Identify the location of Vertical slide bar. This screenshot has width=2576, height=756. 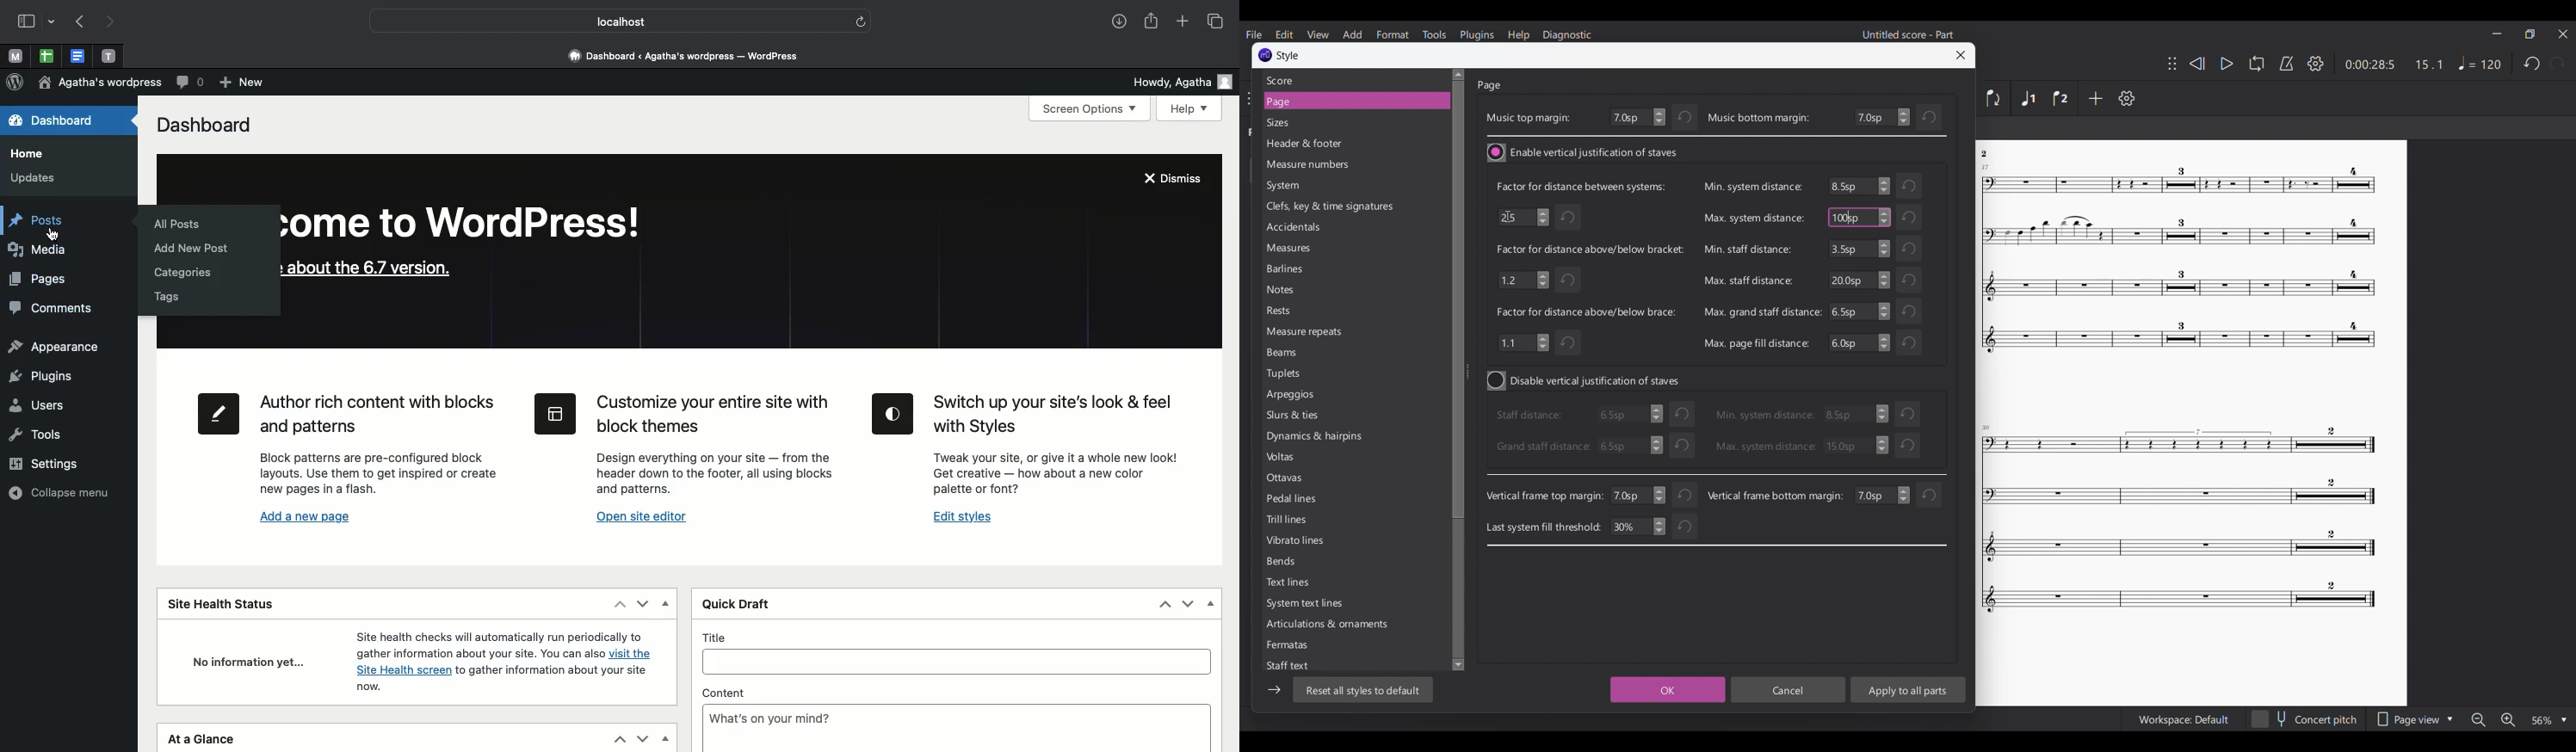
(1458, 370).